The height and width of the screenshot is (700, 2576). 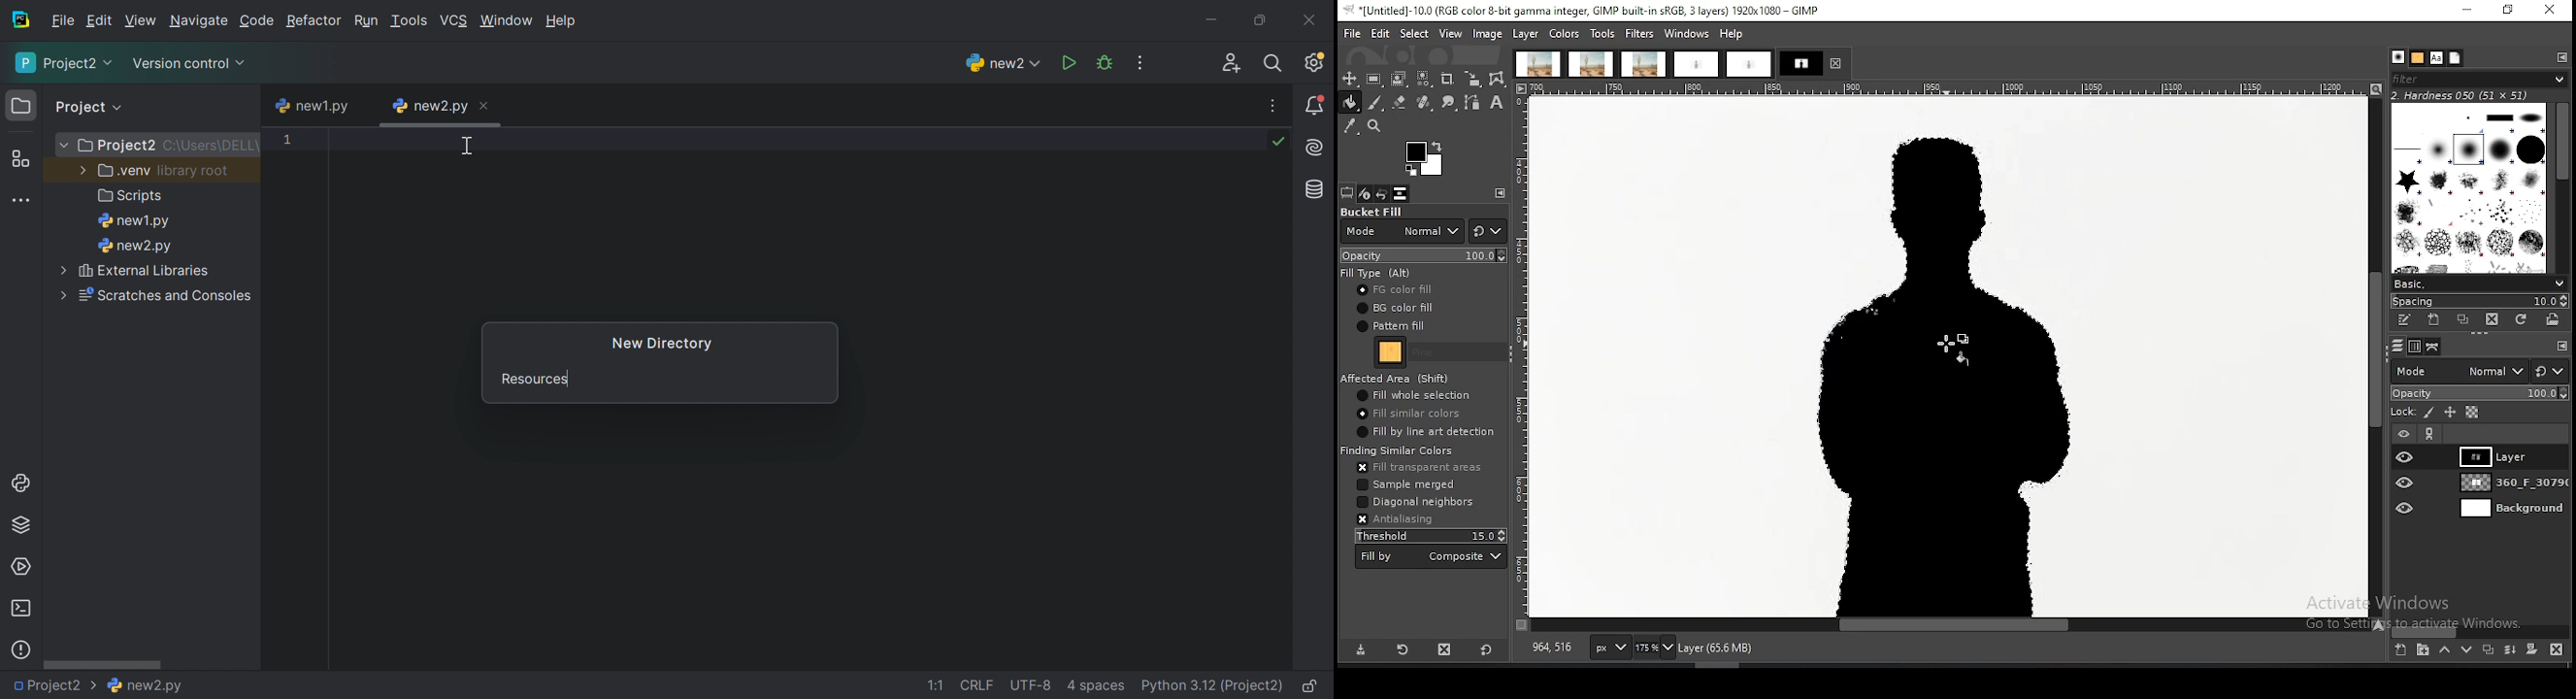 What do you see at coordinates (124, 170) in the screenshot?
I see `.venv` at bounding box center [124, 170].